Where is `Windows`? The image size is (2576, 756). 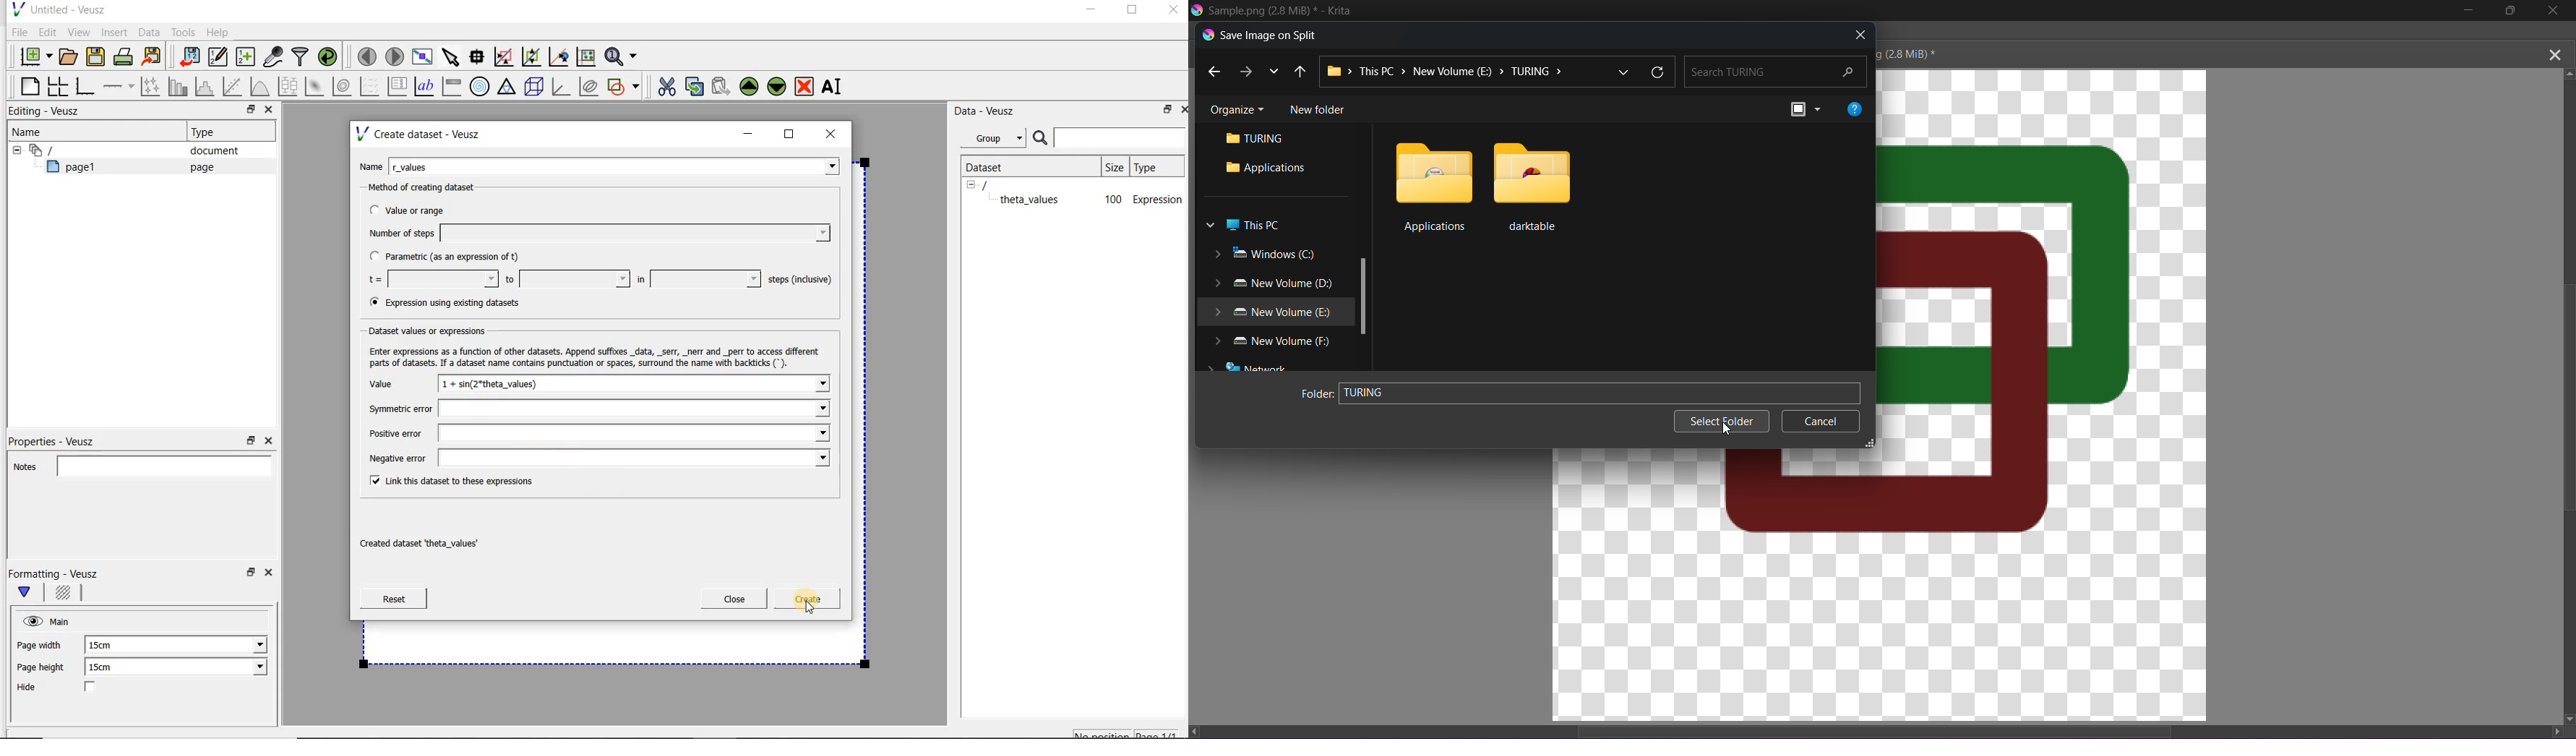
Windows is located at coordinates (1264, 253).